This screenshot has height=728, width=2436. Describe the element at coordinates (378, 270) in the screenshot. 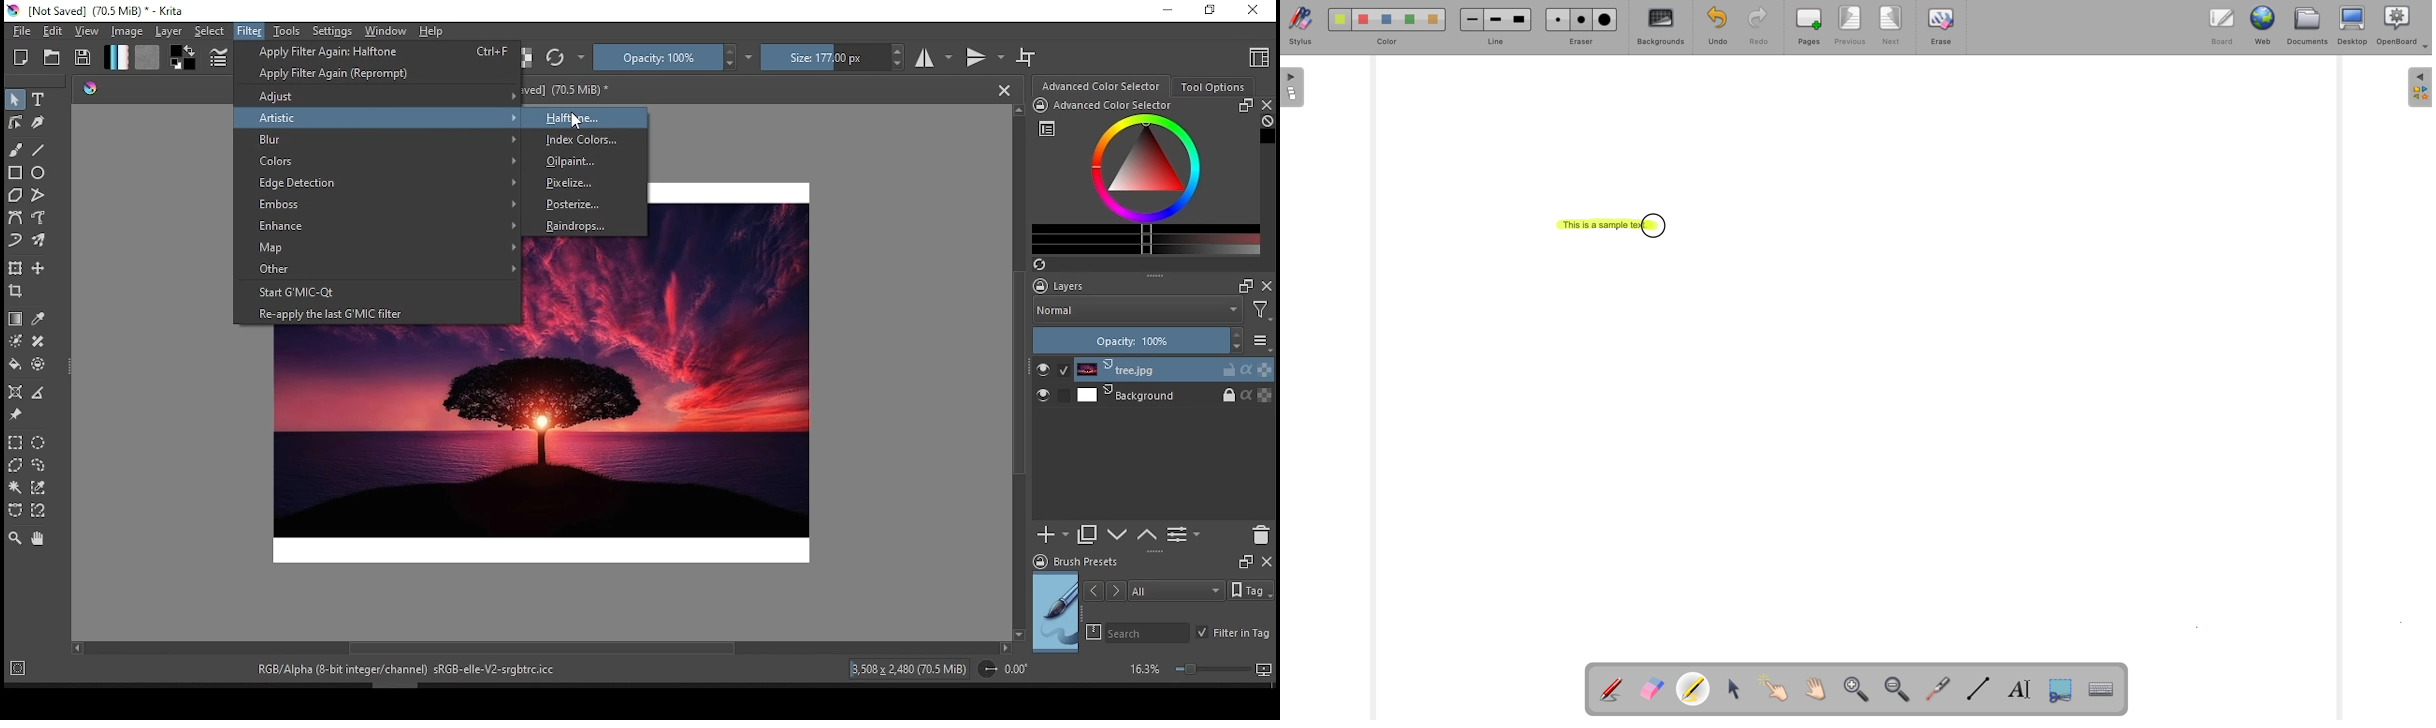

I see `other` at that location.